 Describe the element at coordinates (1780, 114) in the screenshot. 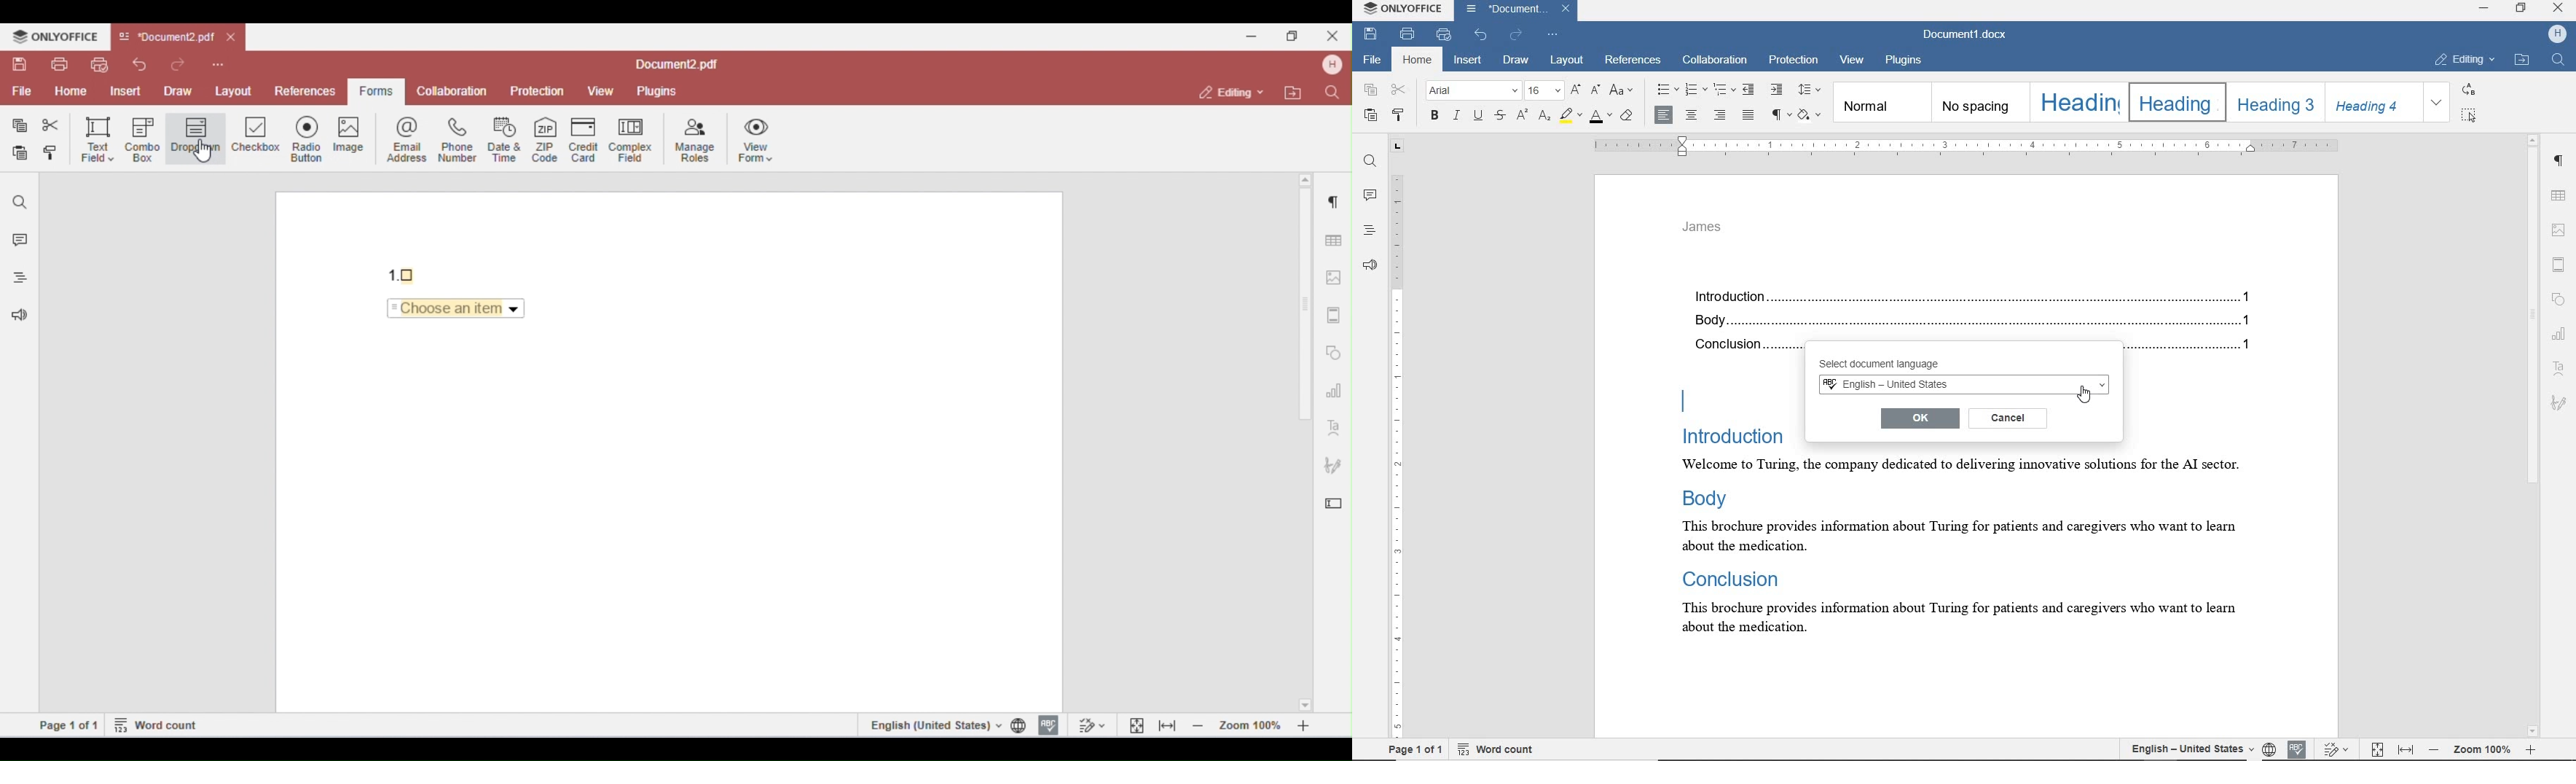

I see `nonprinting characters` at that location.